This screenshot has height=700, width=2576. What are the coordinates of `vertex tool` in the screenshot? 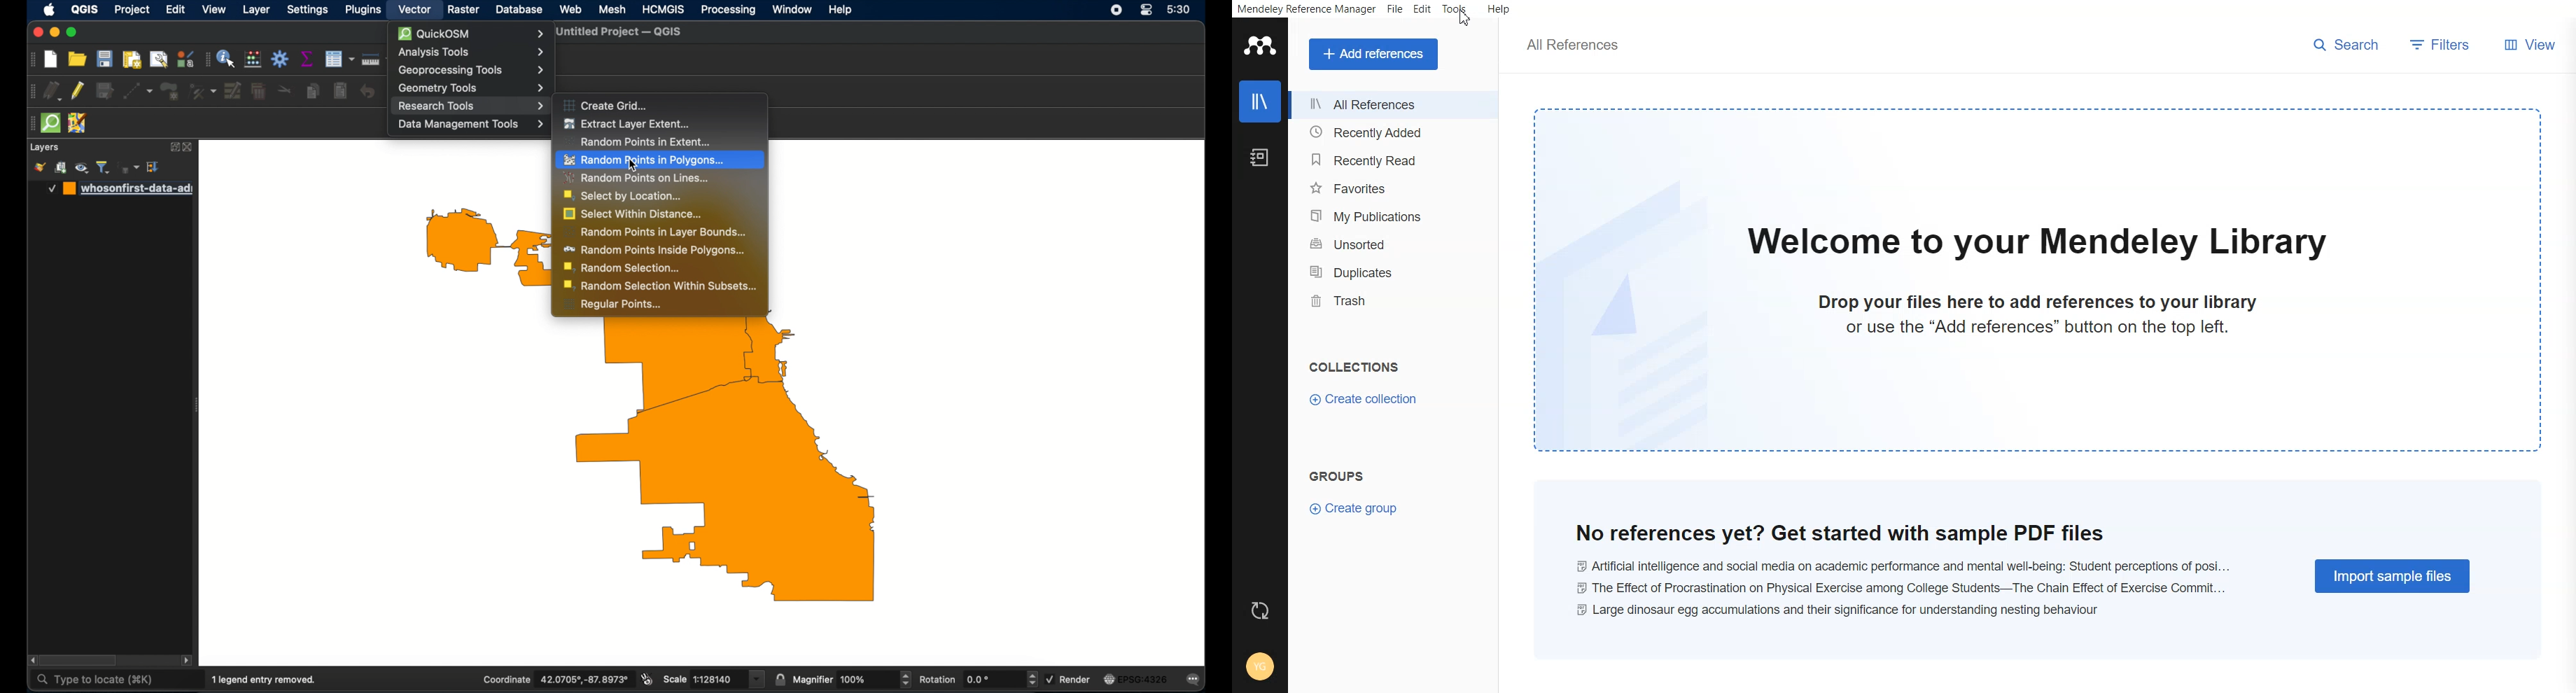 It's located at (202, 90).